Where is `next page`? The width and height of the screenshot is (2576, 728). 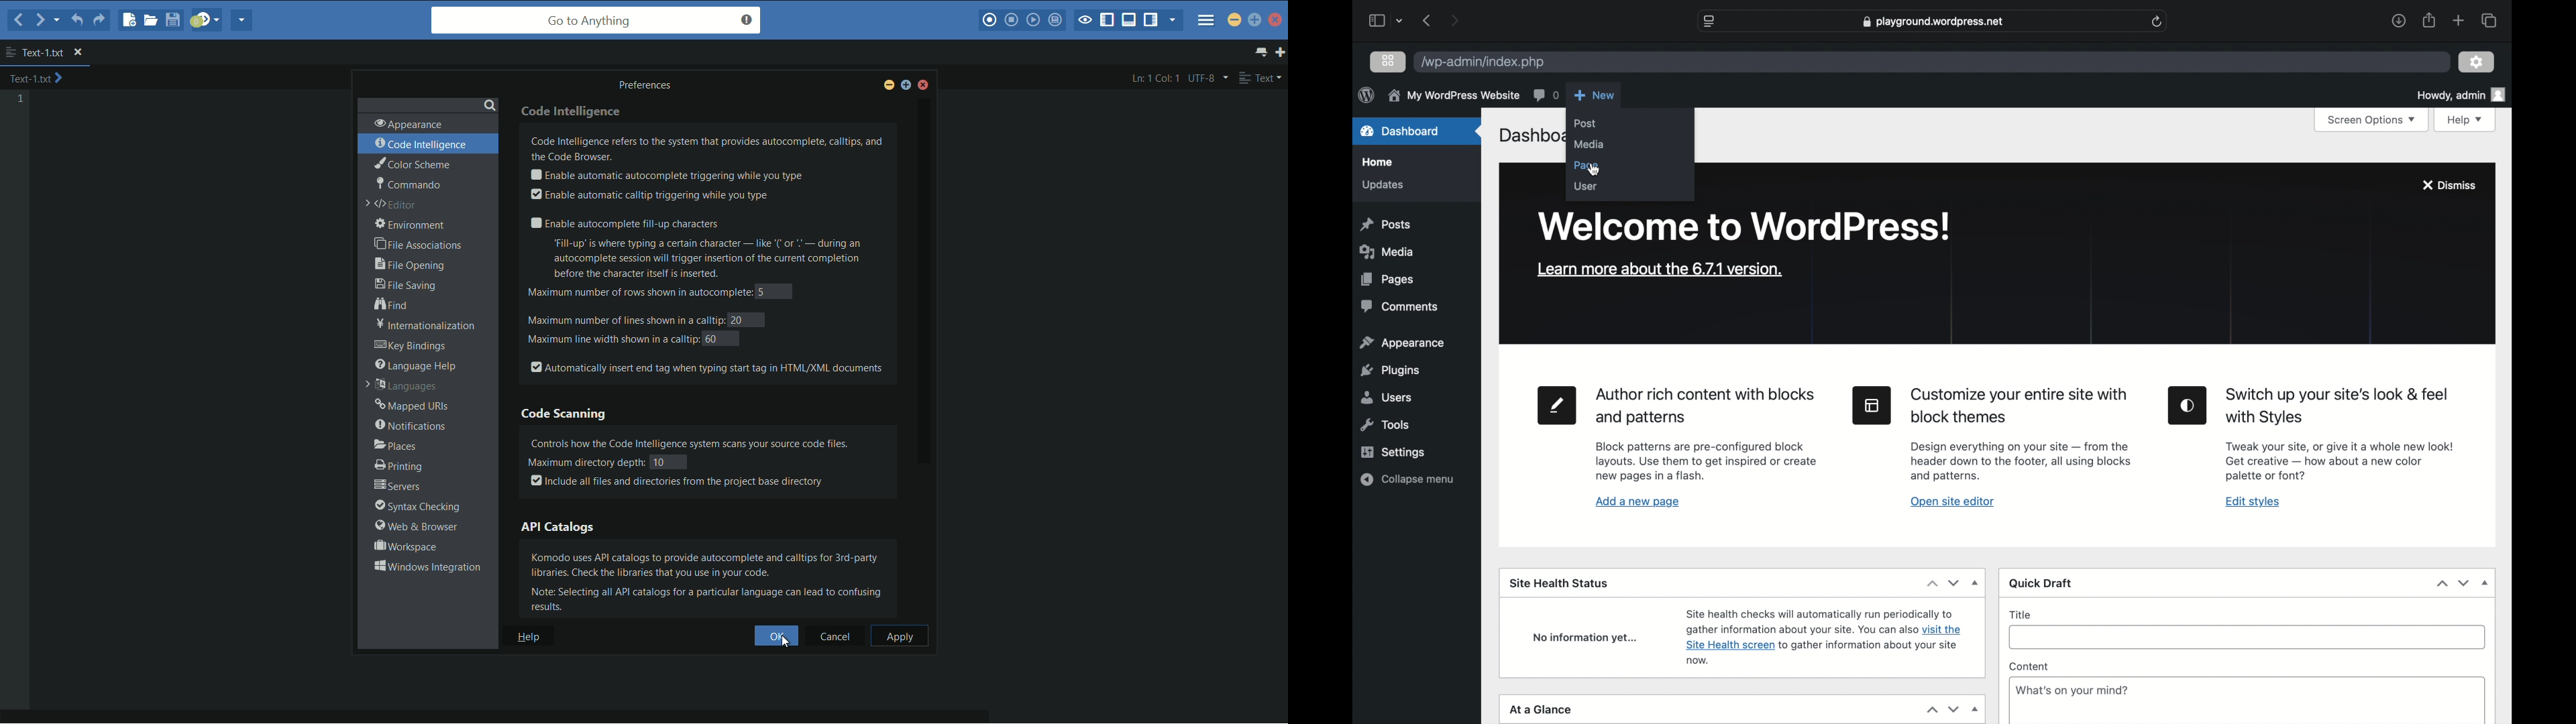 next page is located at coordinates (1456, 19).